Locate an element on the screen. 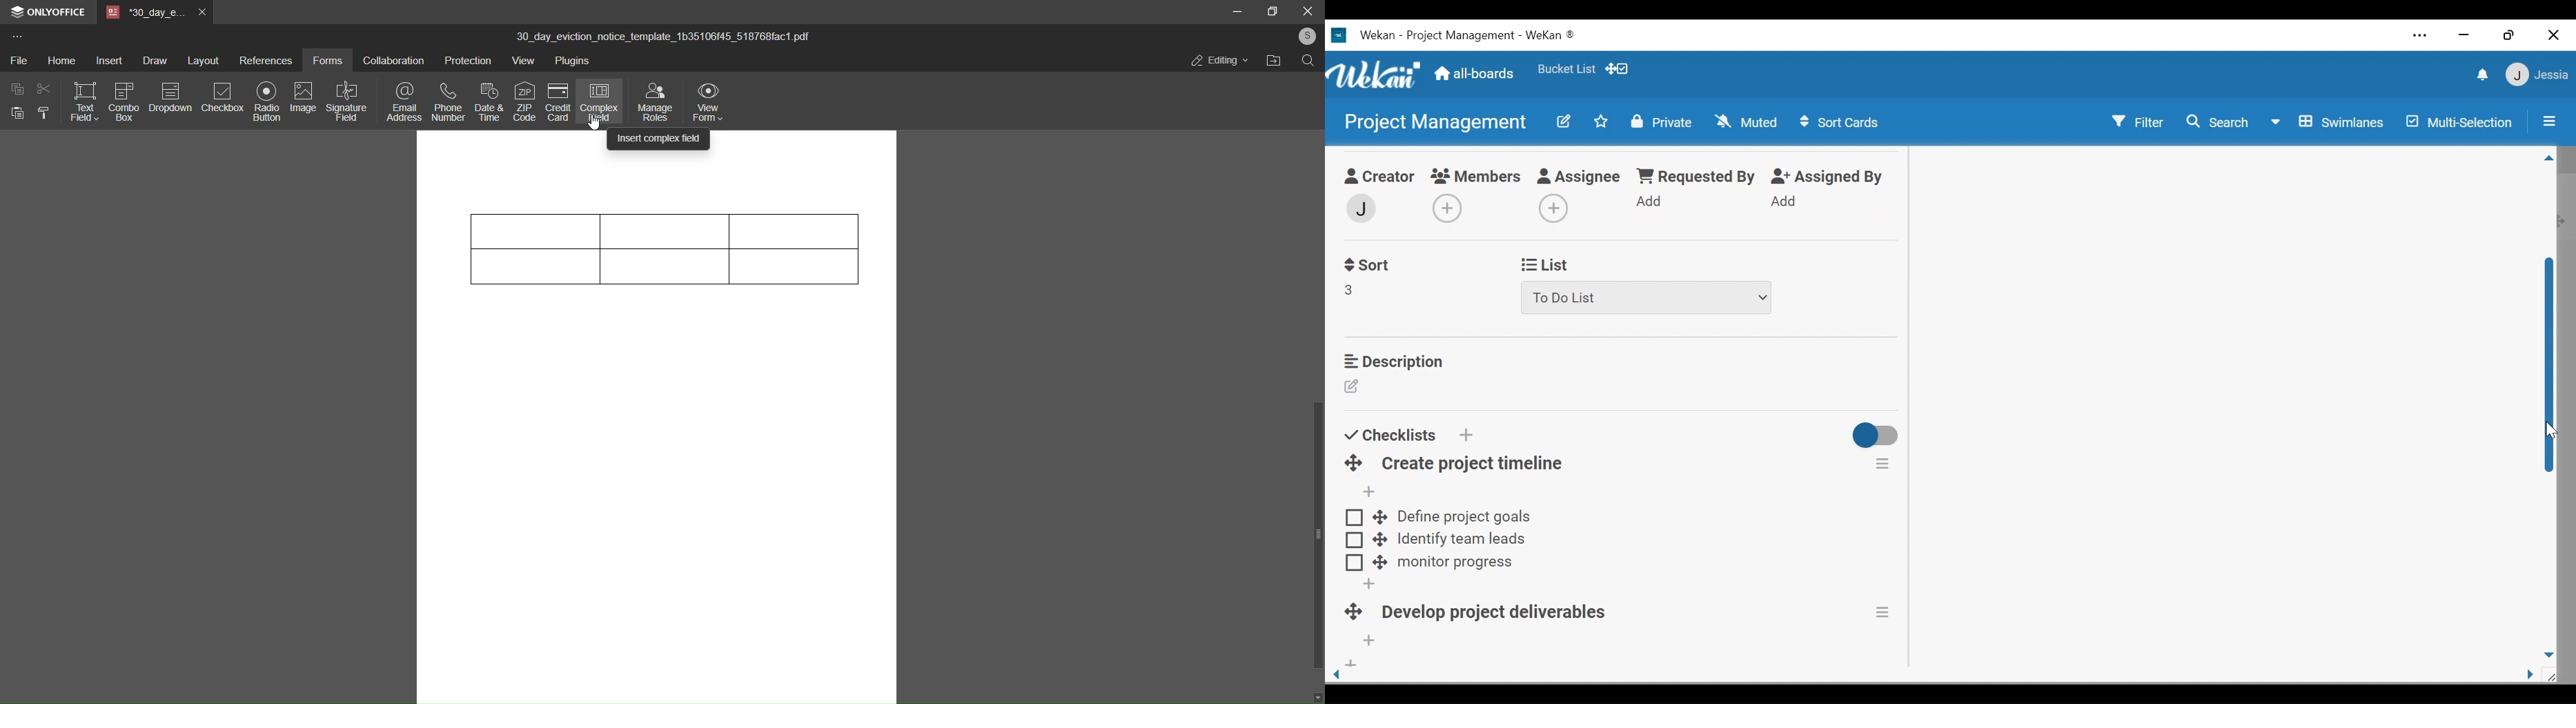 This screenshot has width=2576, height=728. close tab is located at coordinates (201, 12).